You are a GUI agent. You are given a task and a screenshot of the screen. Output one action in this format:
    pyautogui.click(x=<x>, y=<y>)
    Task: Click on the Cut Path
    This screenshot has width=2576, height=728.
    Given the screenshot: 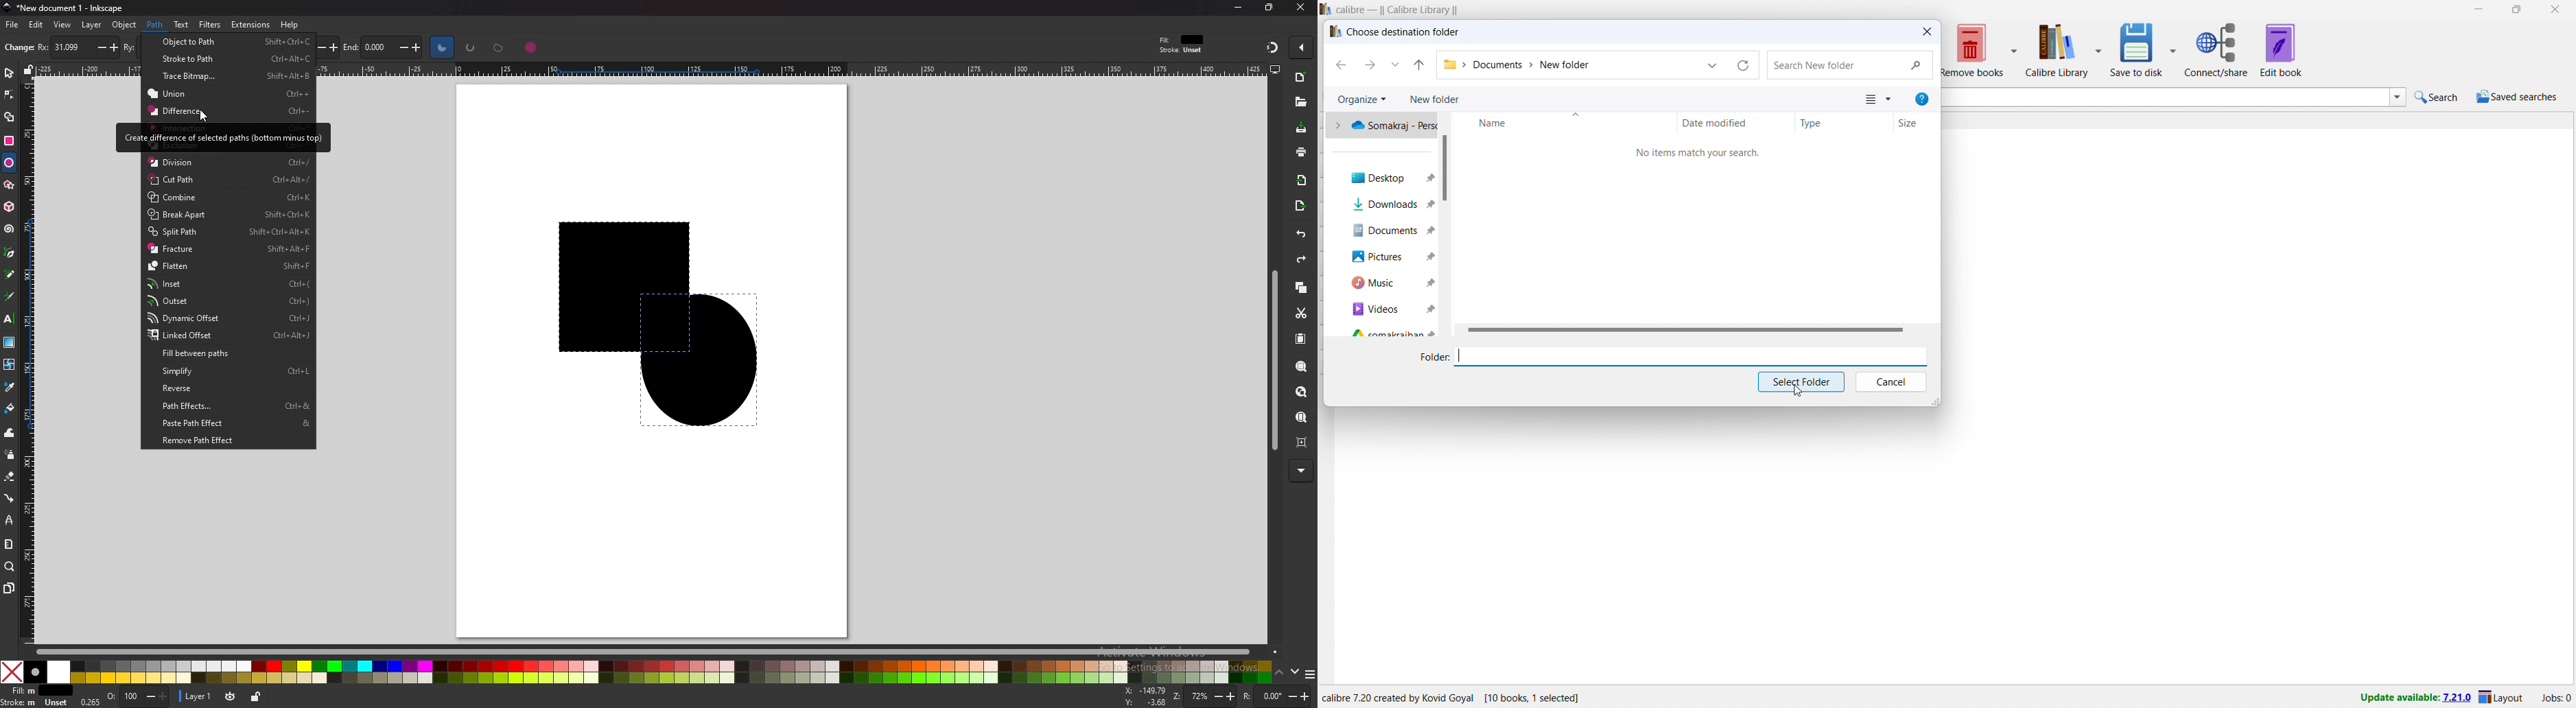 What is the action you would take?
    pyautogui.click(x=229, y=180)
    